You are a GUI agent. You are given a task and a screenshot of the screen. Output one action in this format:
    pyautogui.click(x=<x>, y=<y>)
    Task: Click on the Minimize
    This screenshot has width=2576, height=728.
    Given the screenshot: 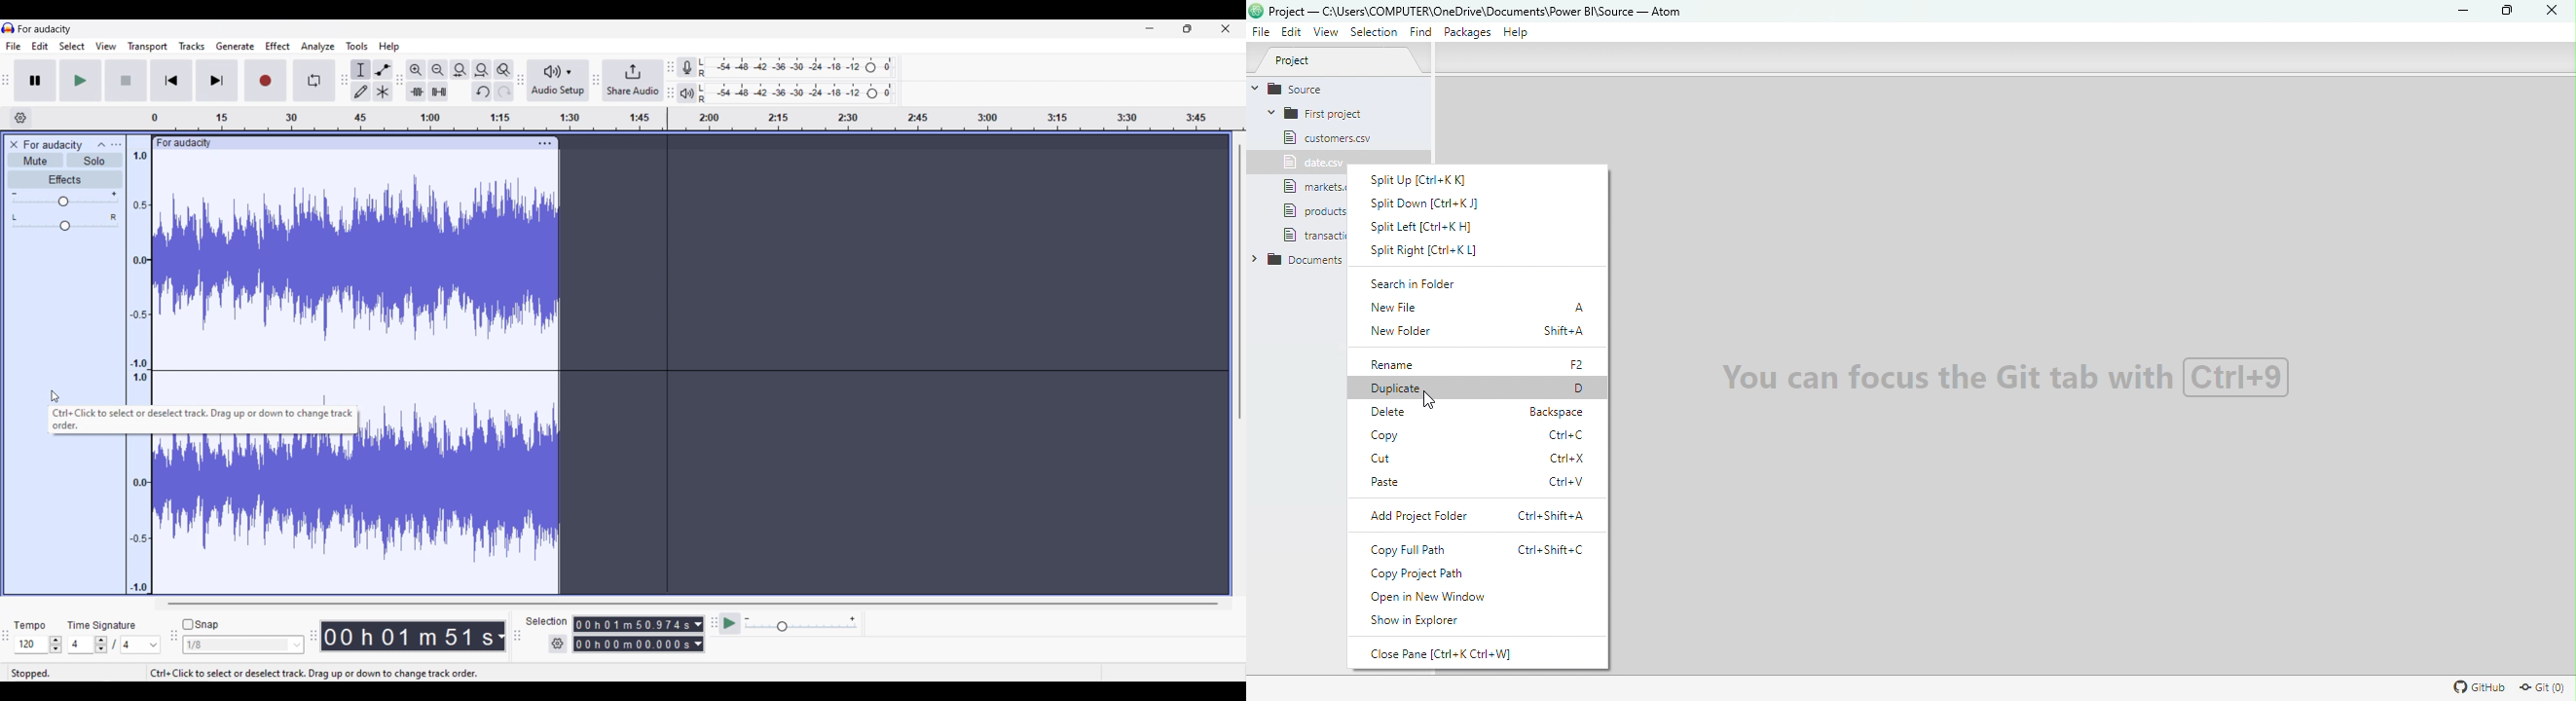 What is the action you would take?
    pyautogui.click(x=1150, y=28)
    